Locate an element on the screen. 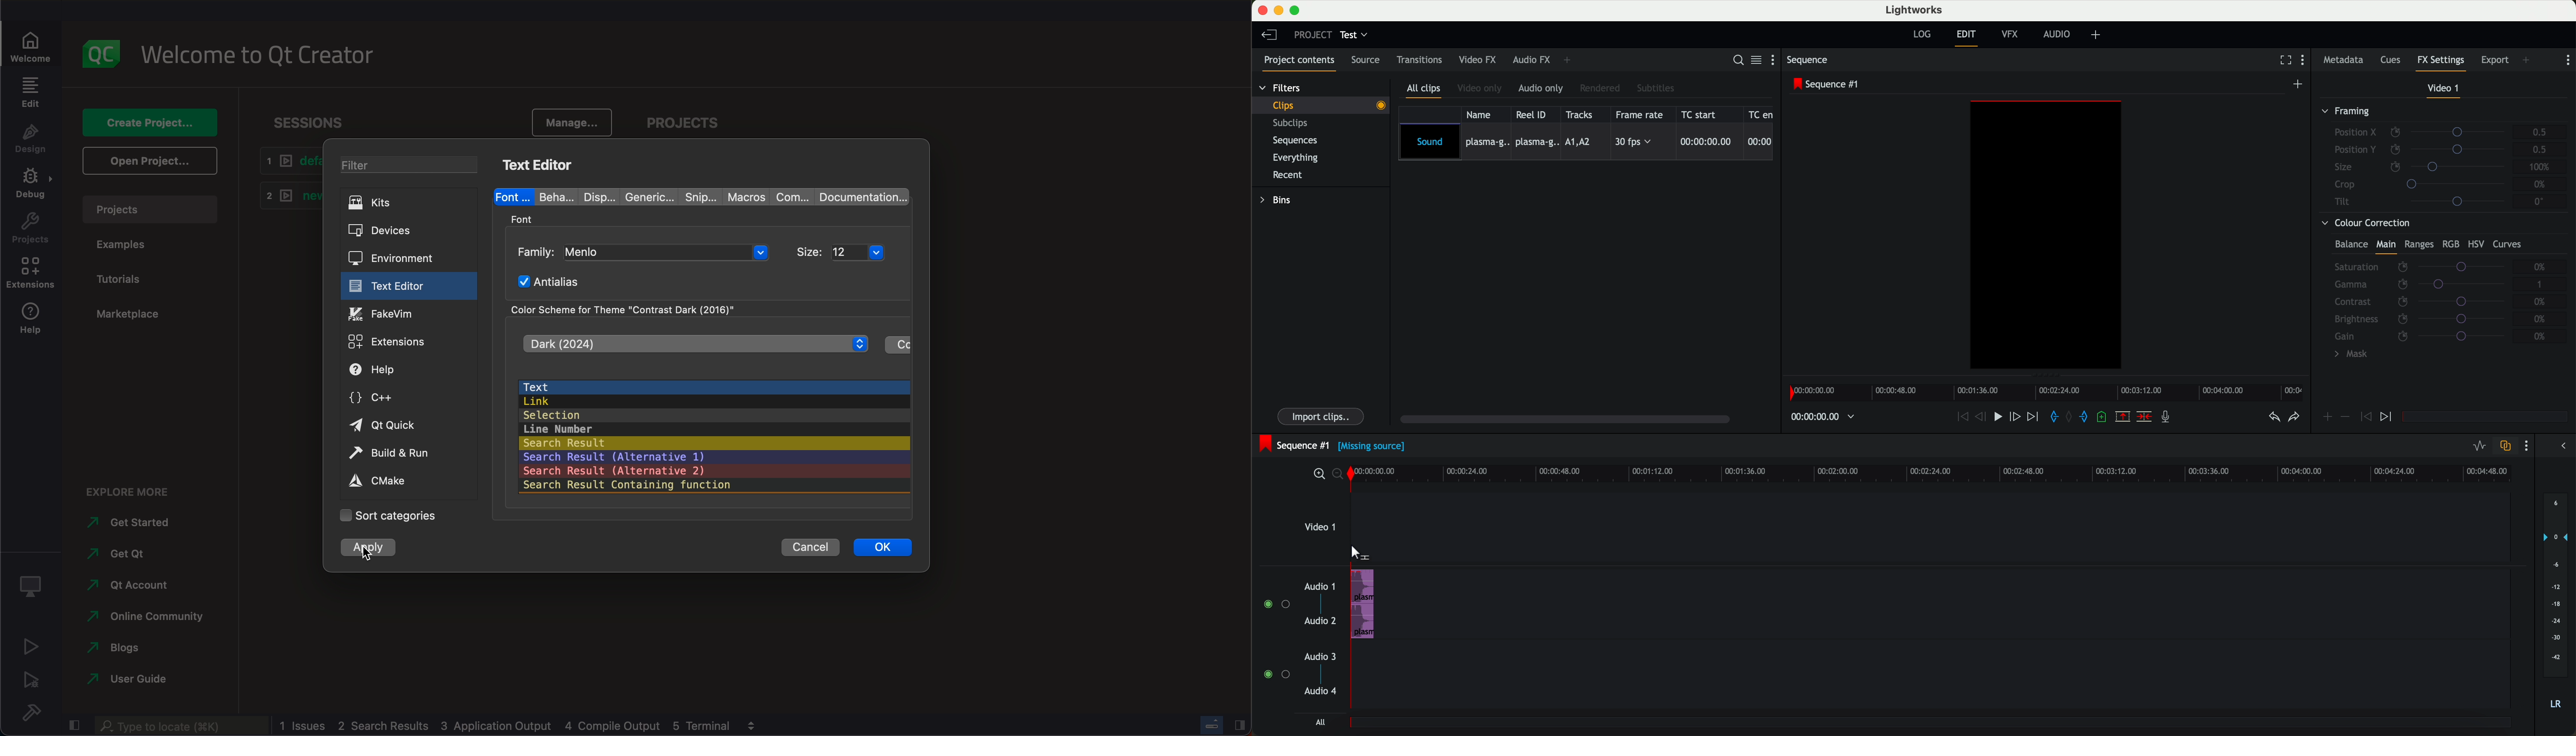 This screenshot has height=756, width=2576. VFX is located at coordinates (2012, 36).